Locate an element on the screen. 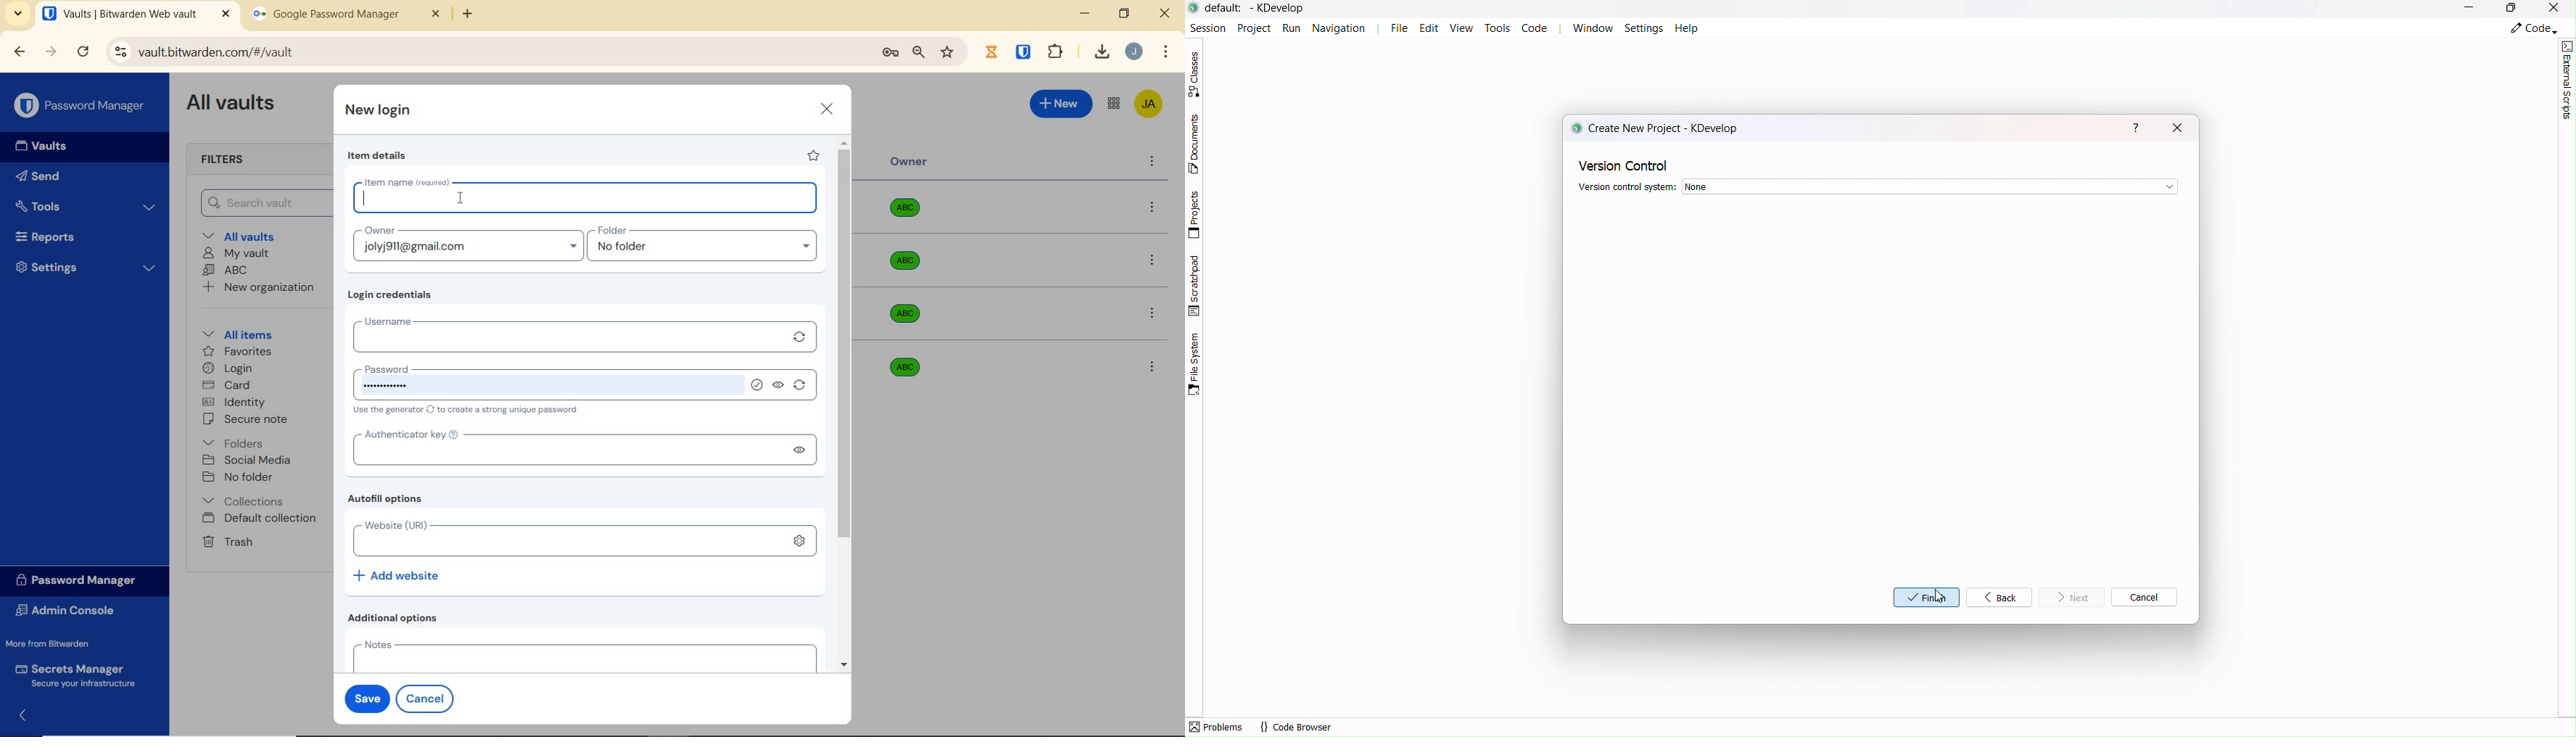 The height and width of the screenshot is (756, 2576). jolyj91@gmail.com is located at coordinates (471, 249).